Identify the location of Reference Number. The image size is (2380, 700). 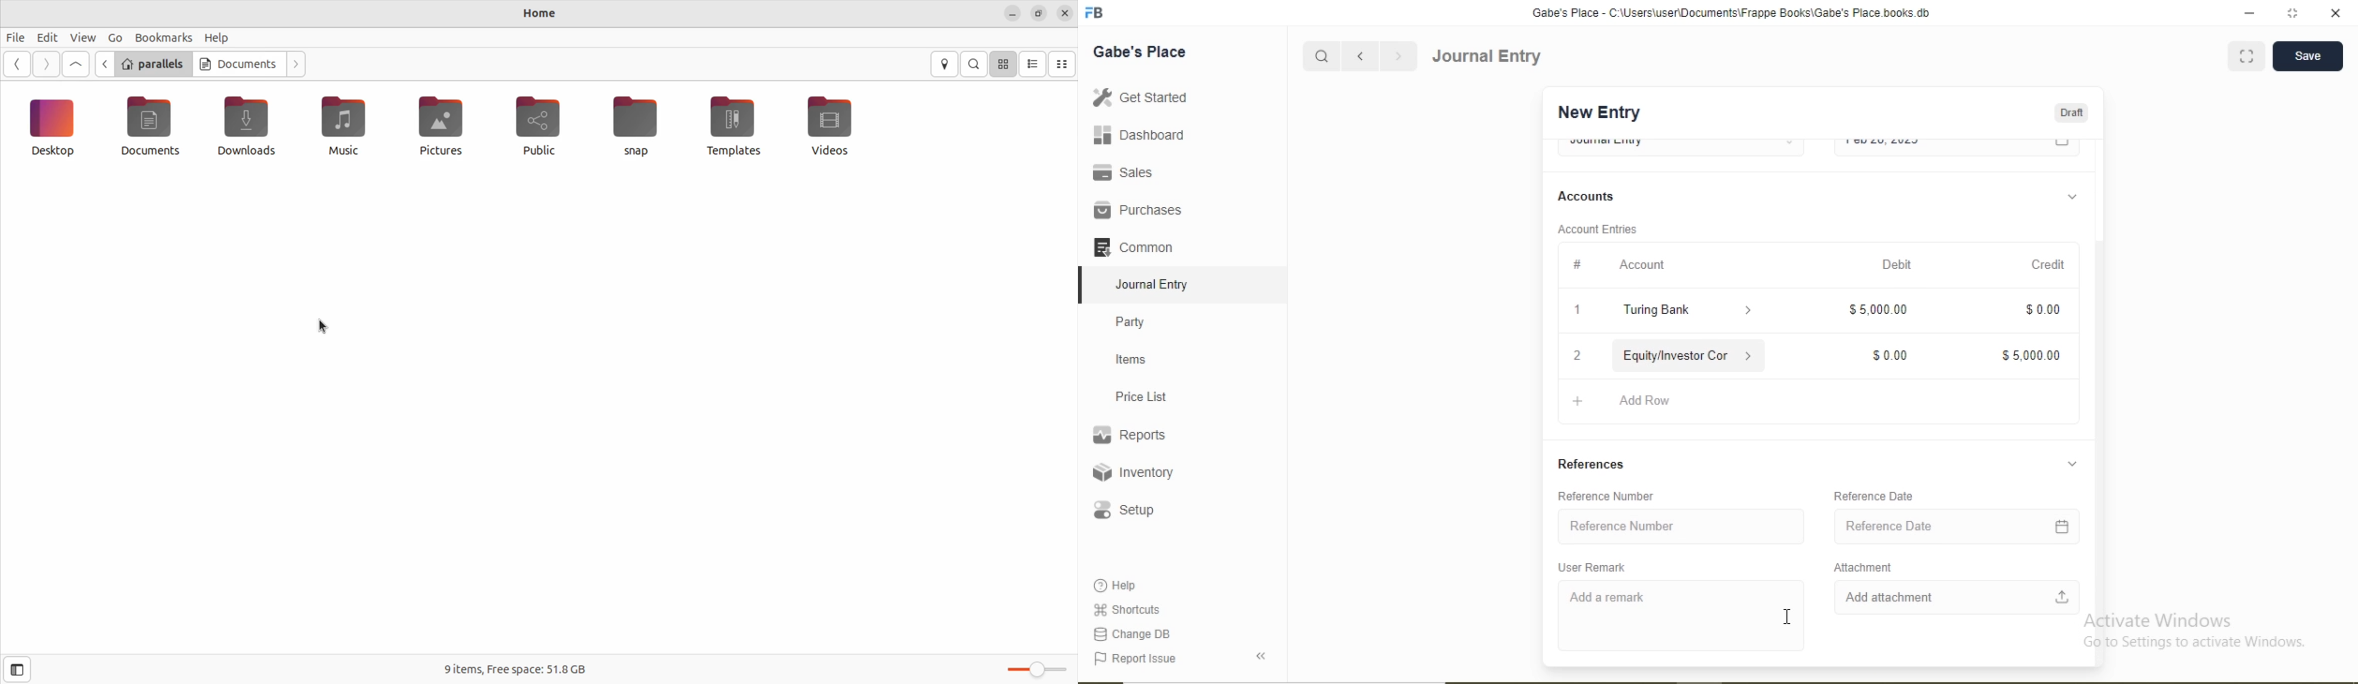
(1605, 496).